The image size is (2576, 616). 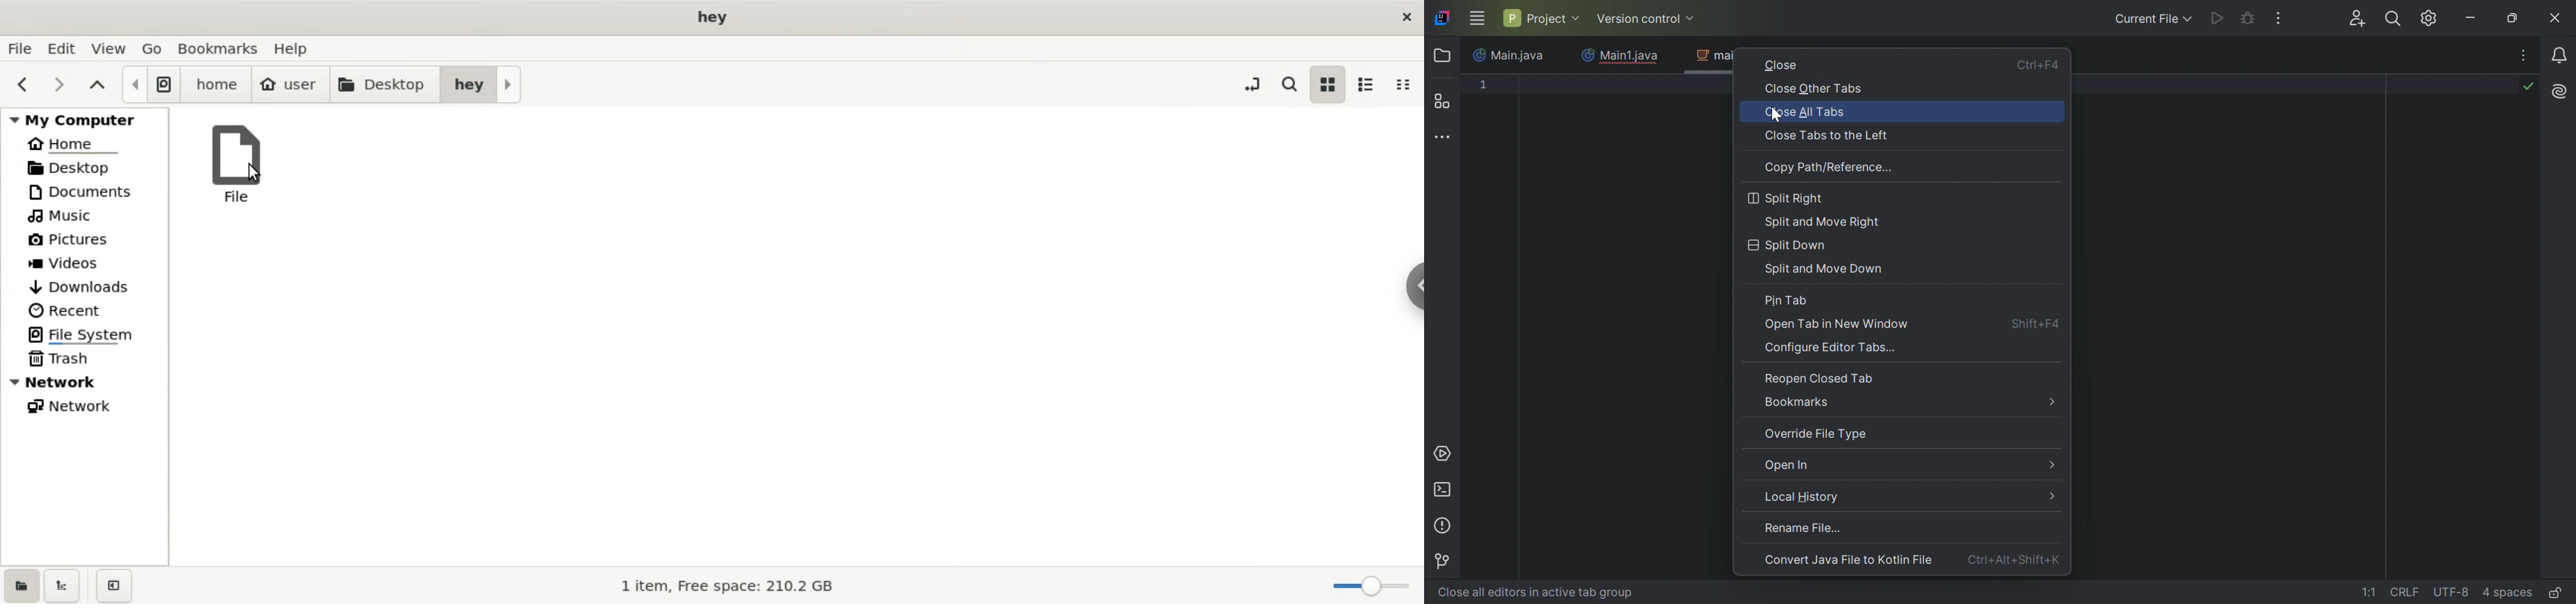 I want to click on Close tabs to the left, so click(x=1832, y=136).